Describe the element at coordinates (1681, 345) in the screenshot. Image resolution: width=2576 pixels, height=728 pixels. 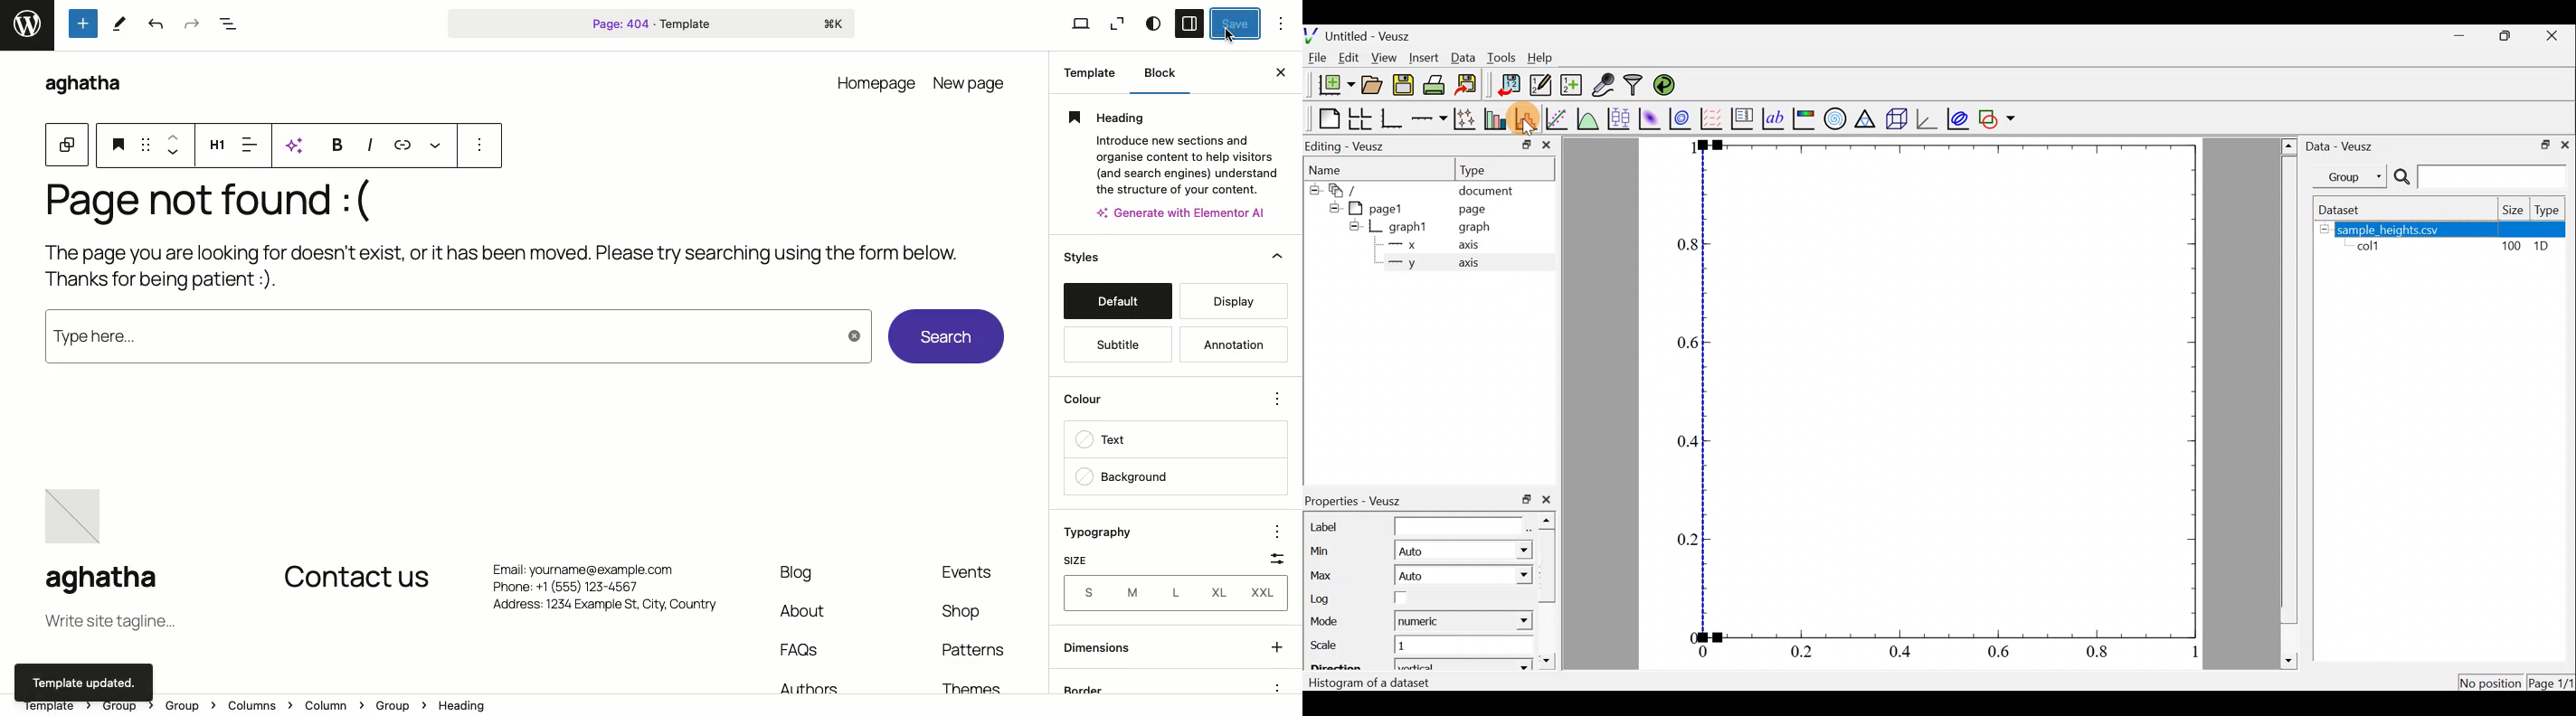
I see `0.6` at that location.